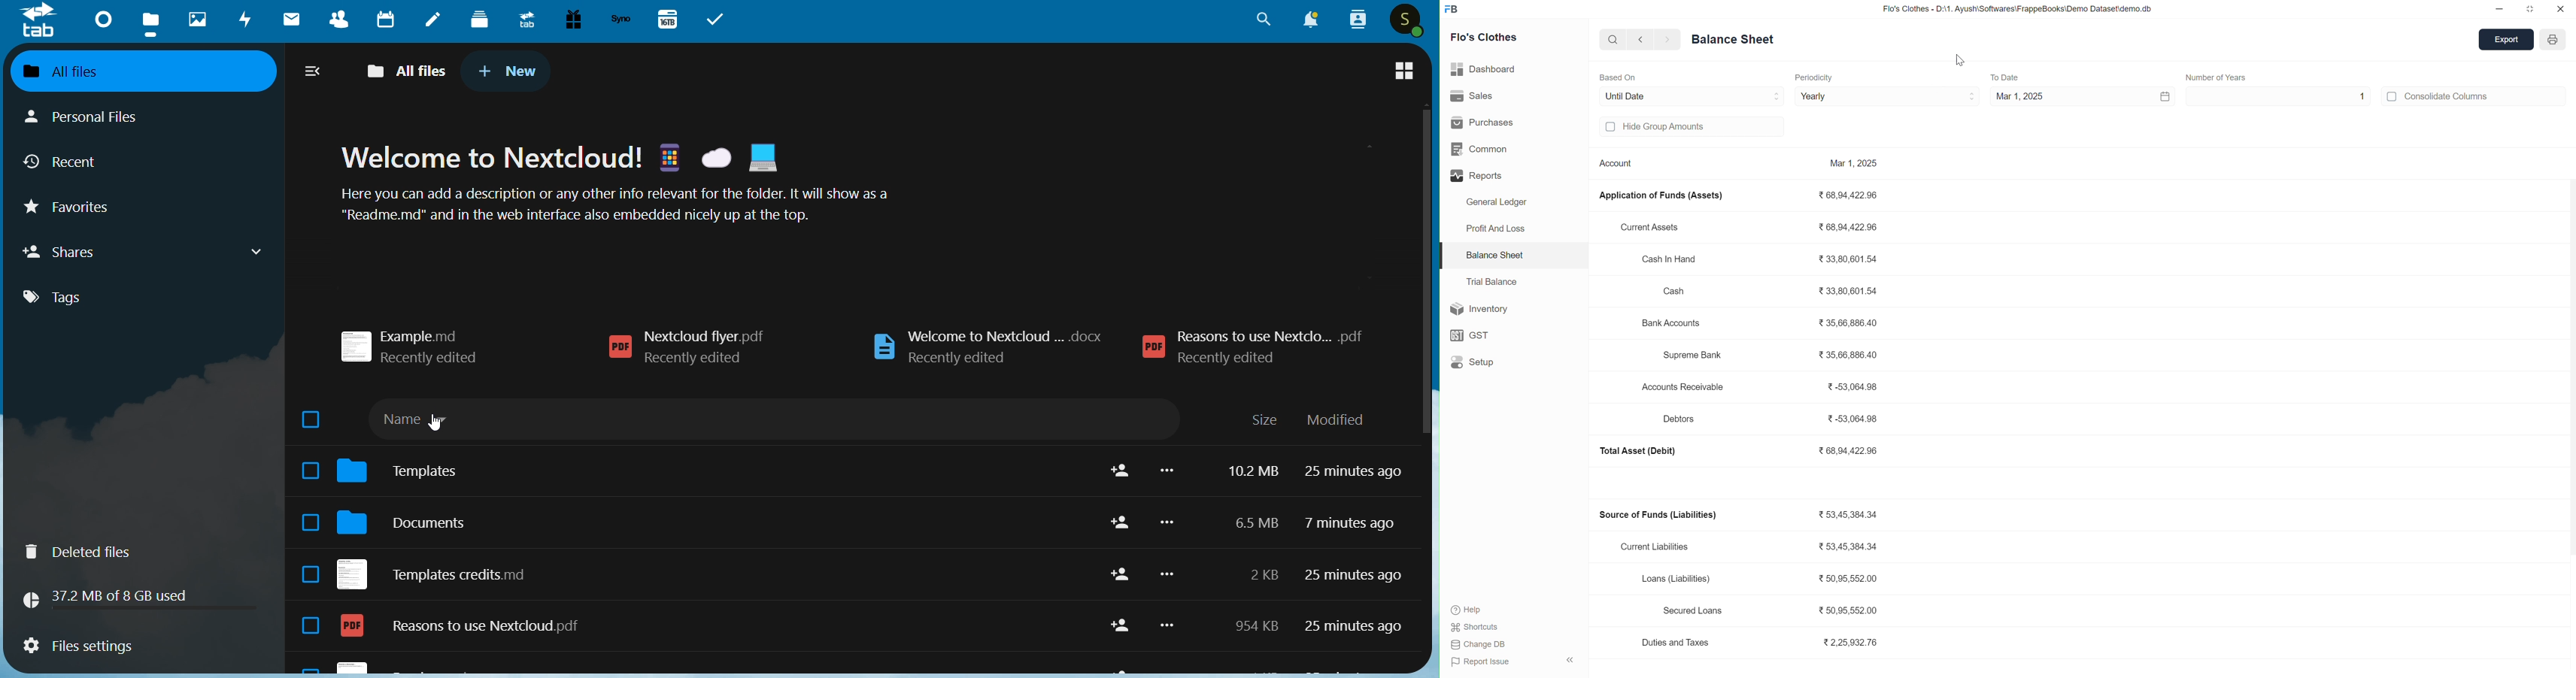 The height and width of the screenshot is (700, 2576). I want to click on Profit And Loss, so click(1499, 228).